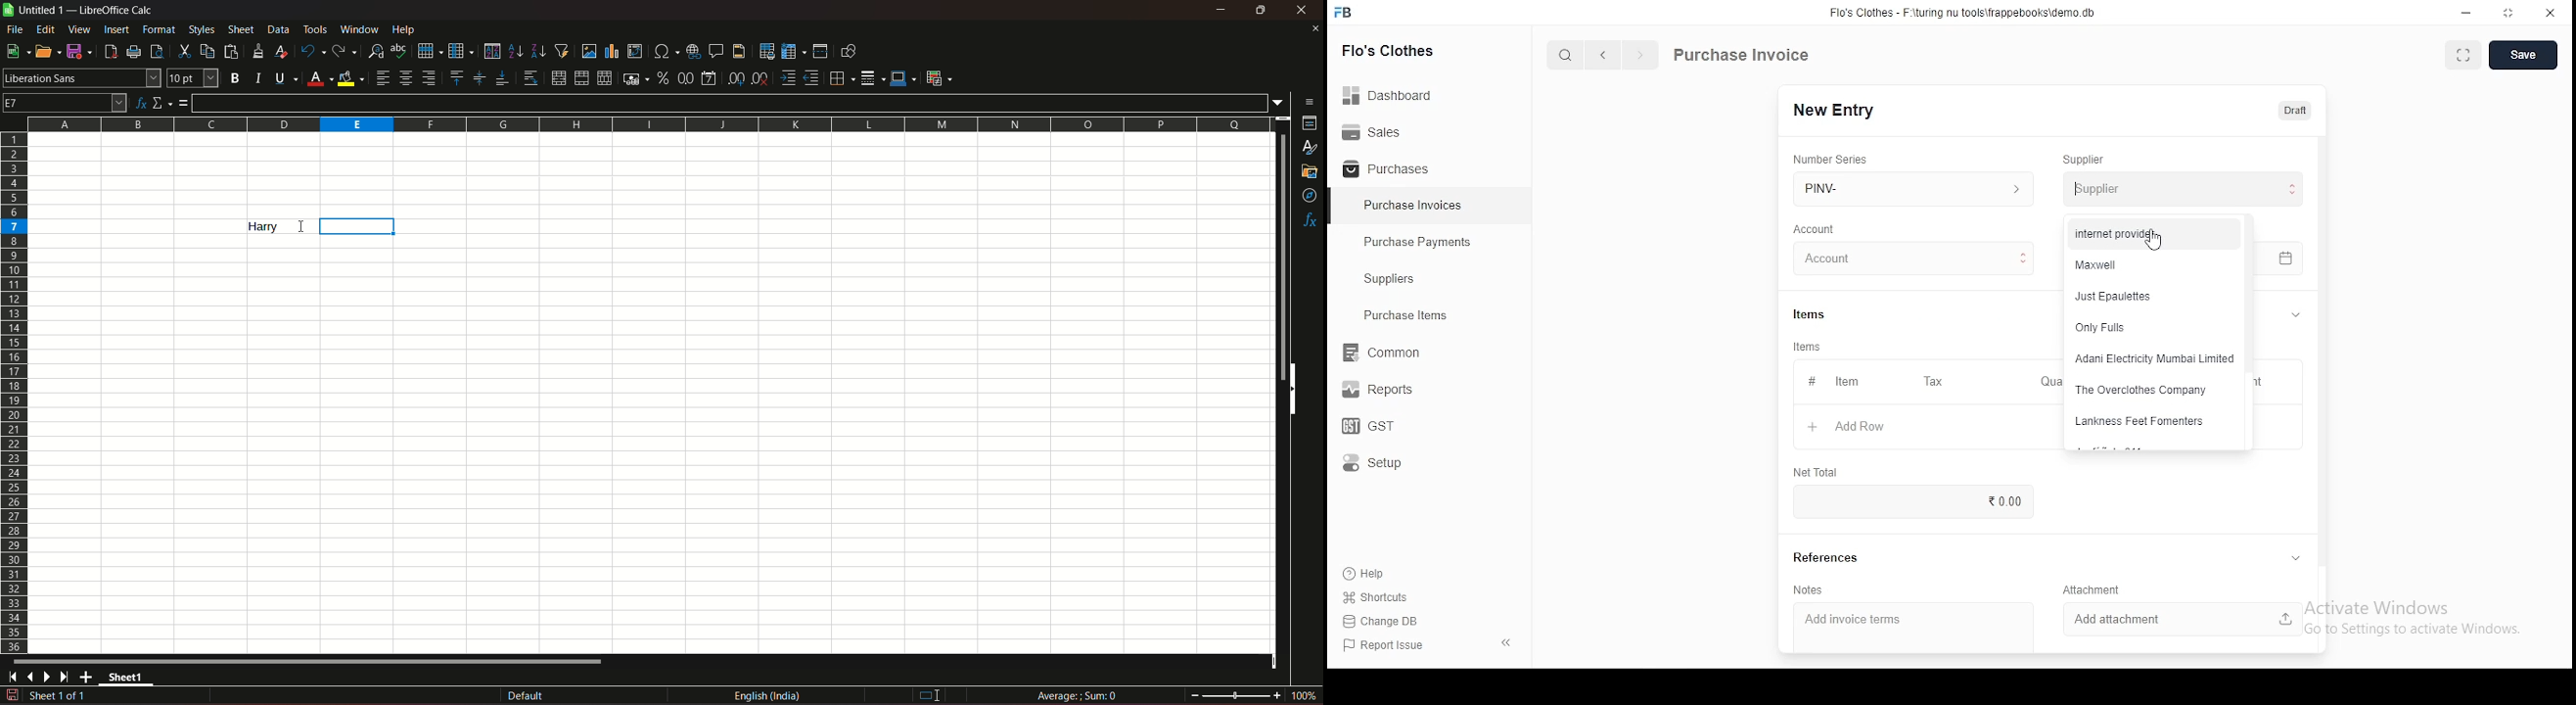  Describe the element at coordinates (1309, 172) in the screenshot. I see `gallery` at that location.